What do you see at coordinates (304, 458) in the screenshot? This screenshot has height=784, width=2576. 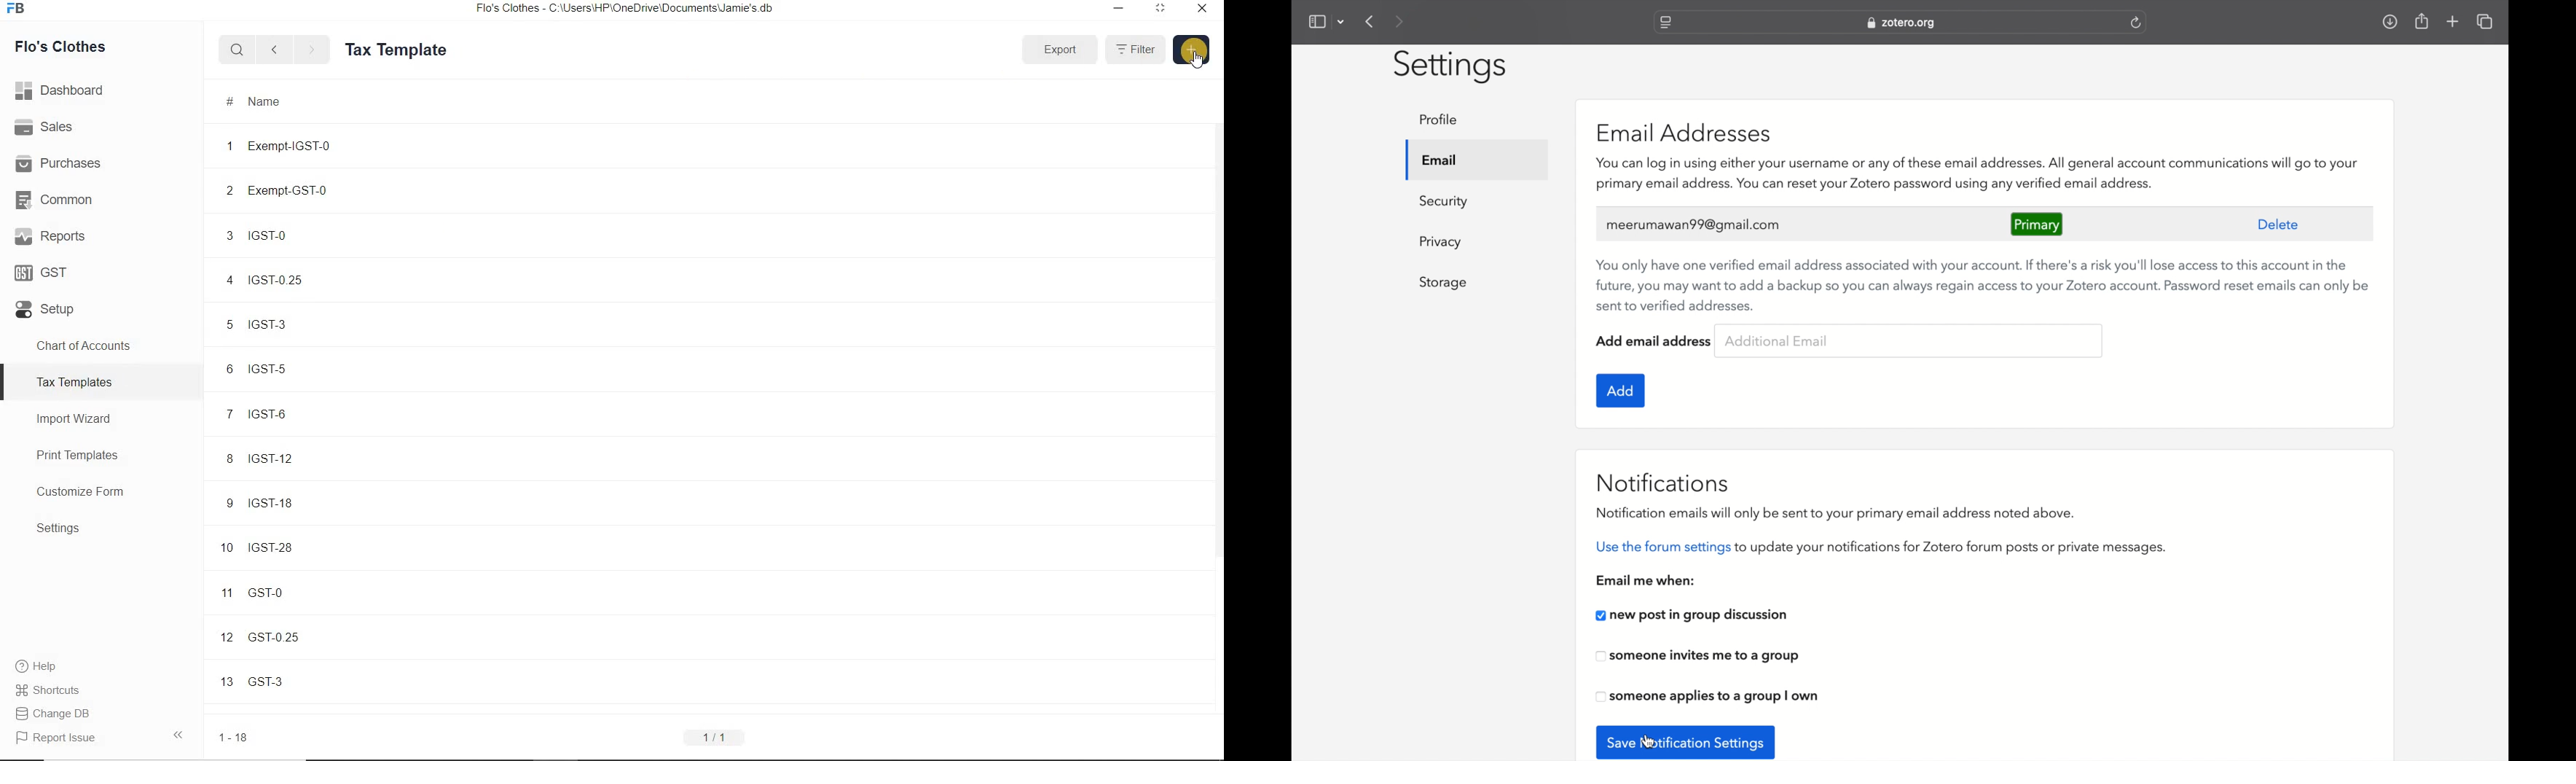 I see `8 IGST-12` at bounding box center [304, 458].